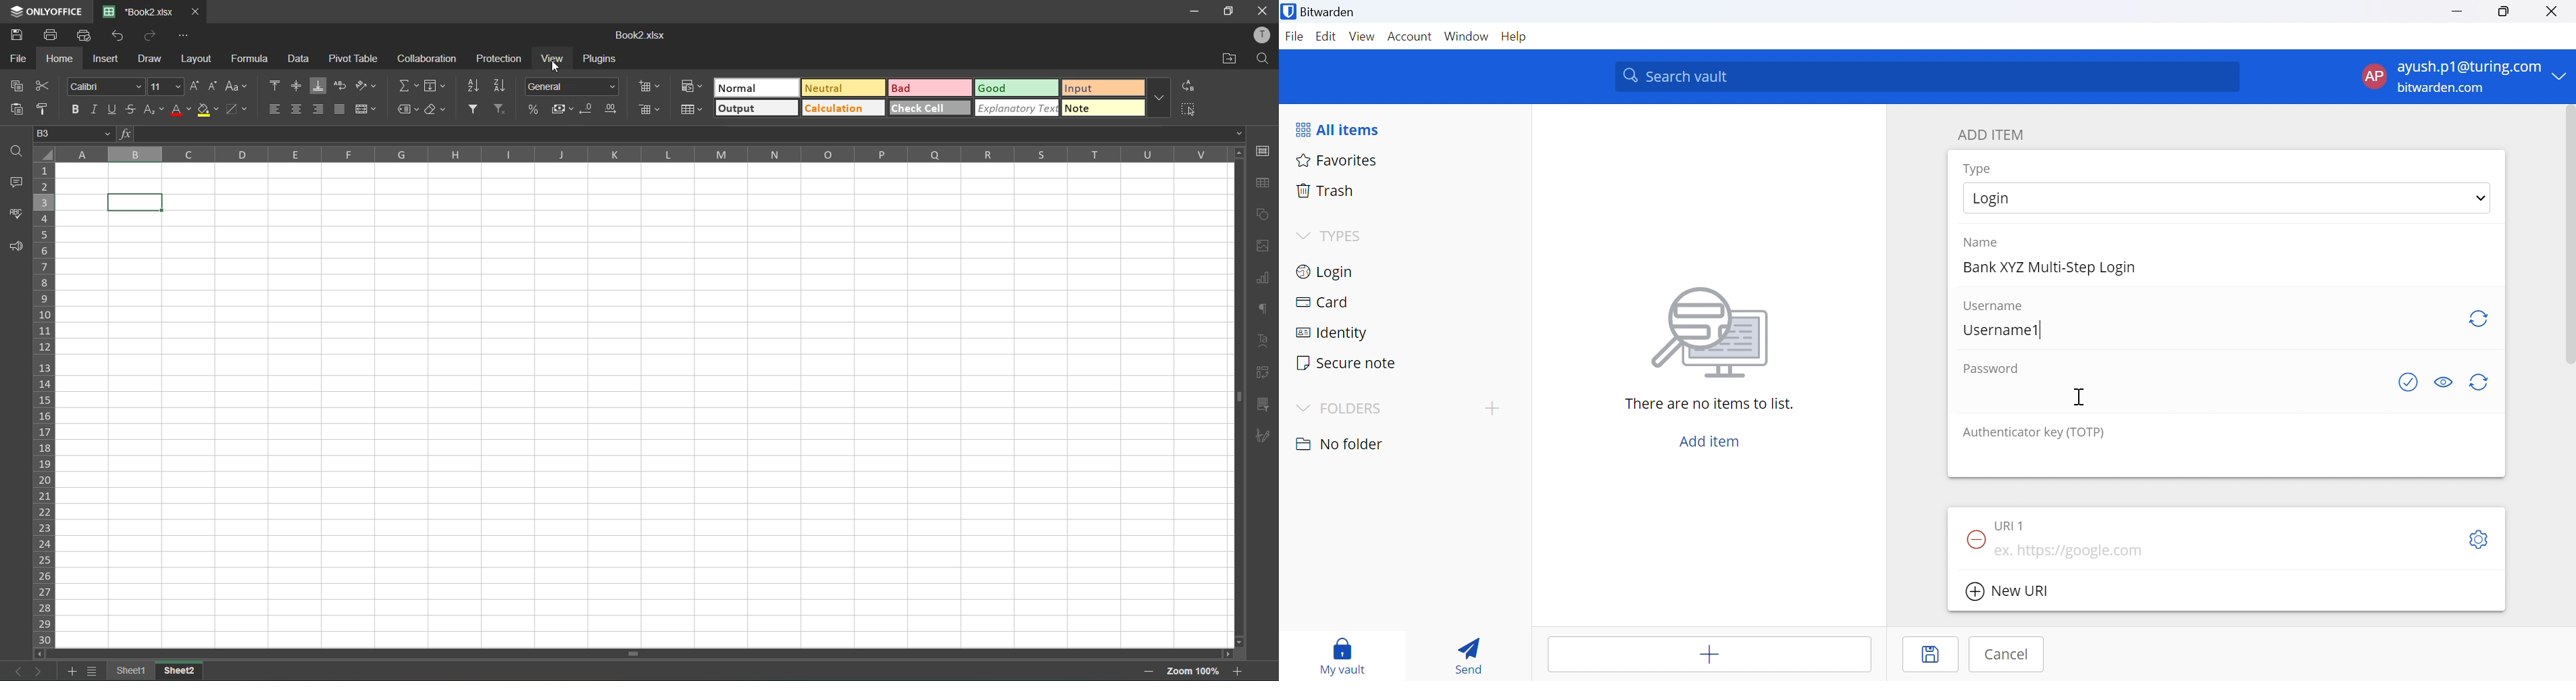 Image resolution: width=2576 pixels, height=700 pixels. Describe the element at coordinates (1263, 282) in the screenshot. I see `charts` at that location.